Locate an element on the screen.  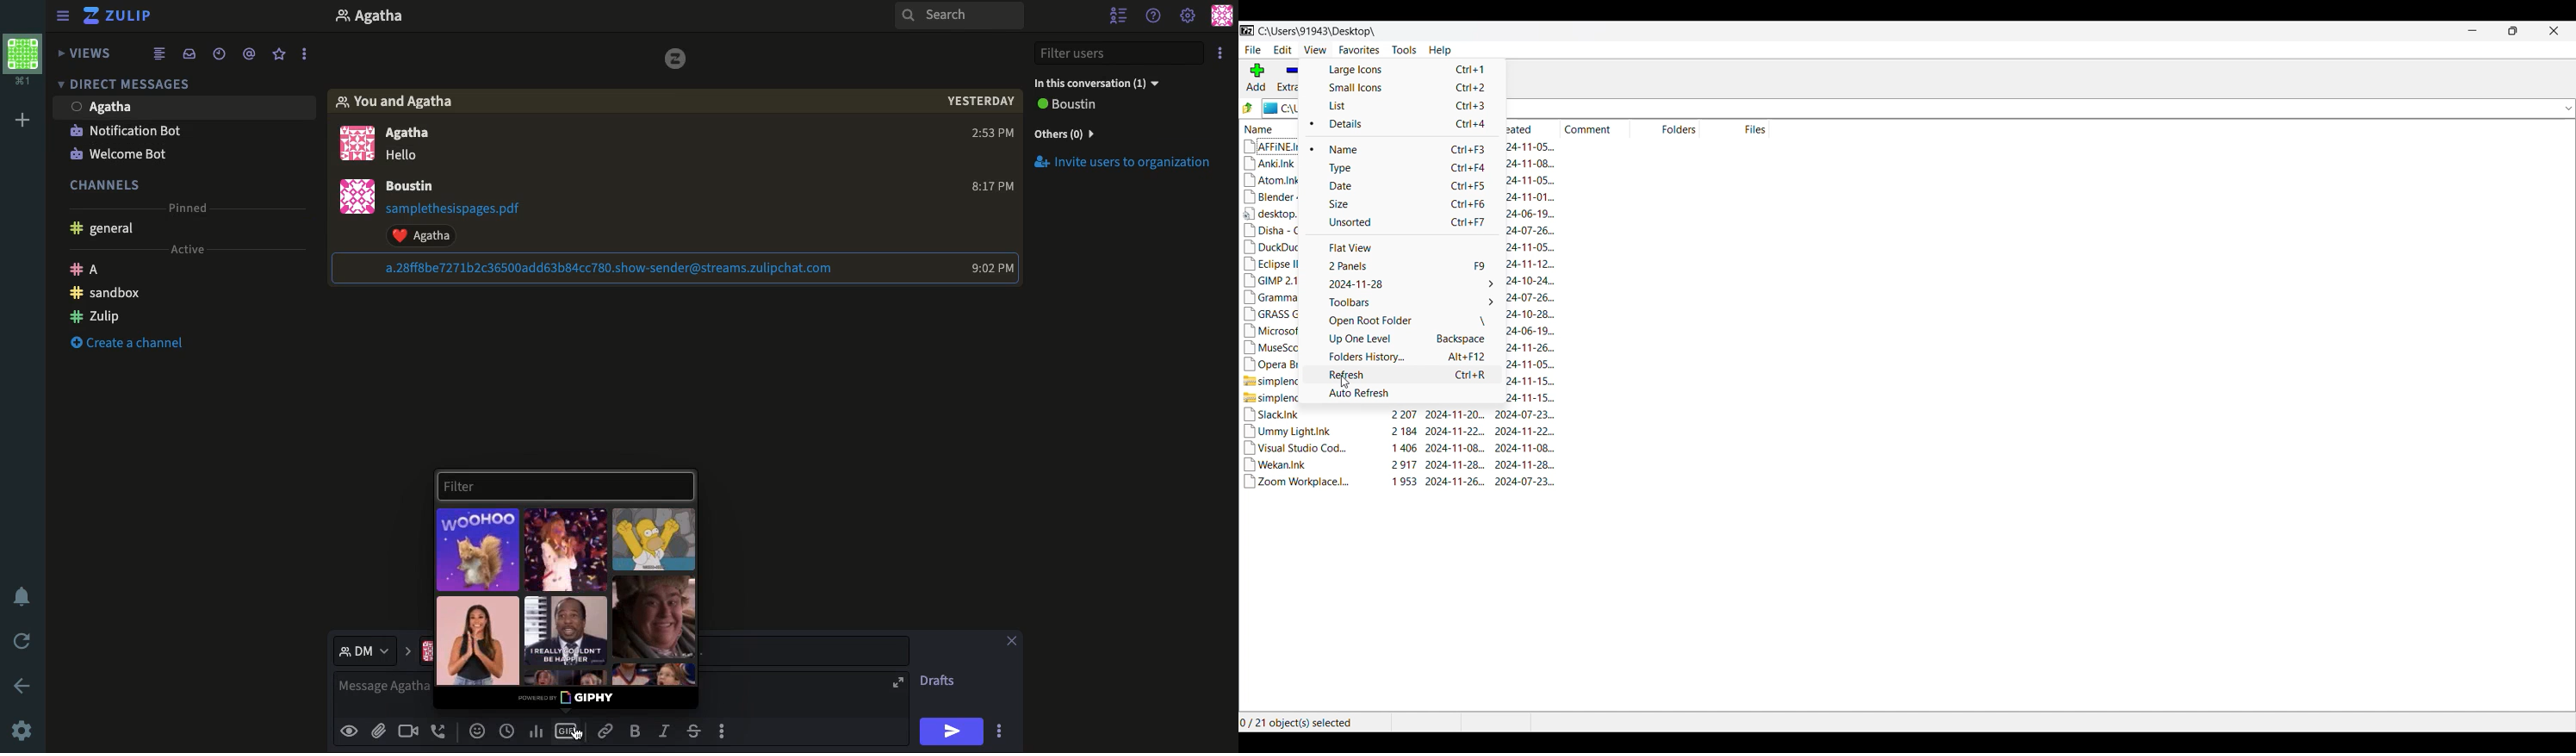
thread is located at coordinates (252, 55).